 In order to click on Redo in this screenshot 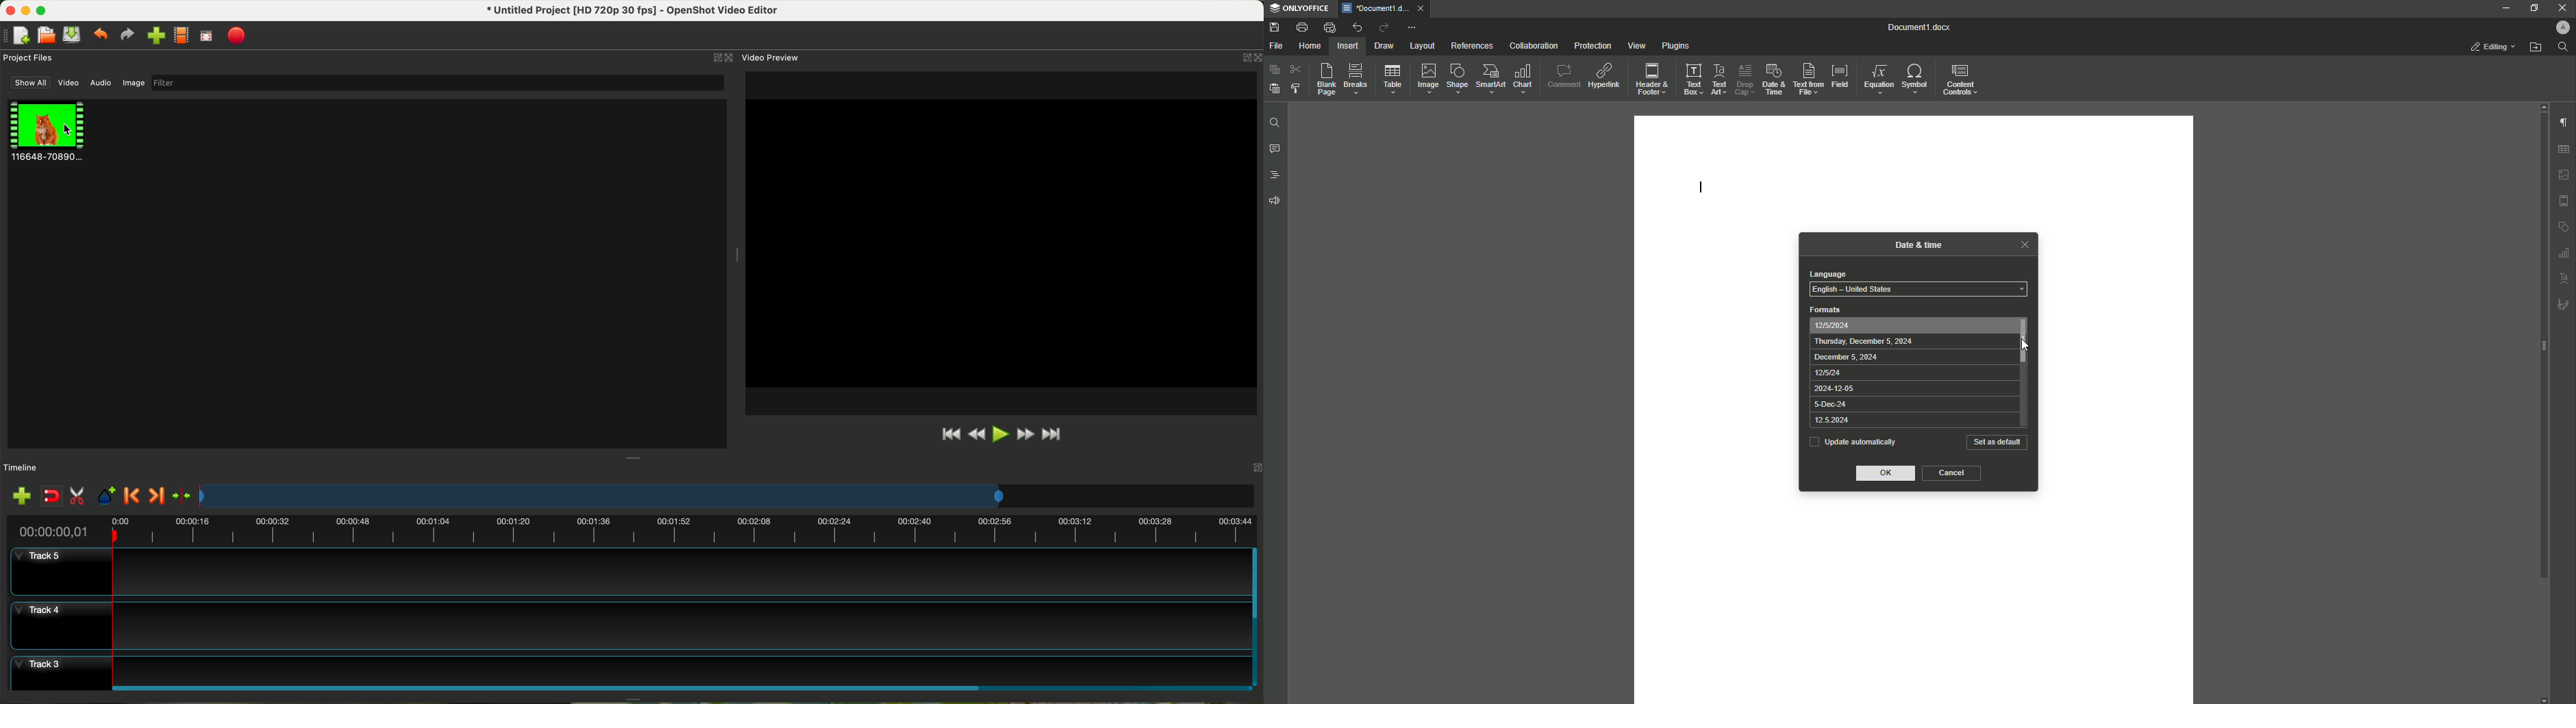, I will do `click(1381, 27)`.